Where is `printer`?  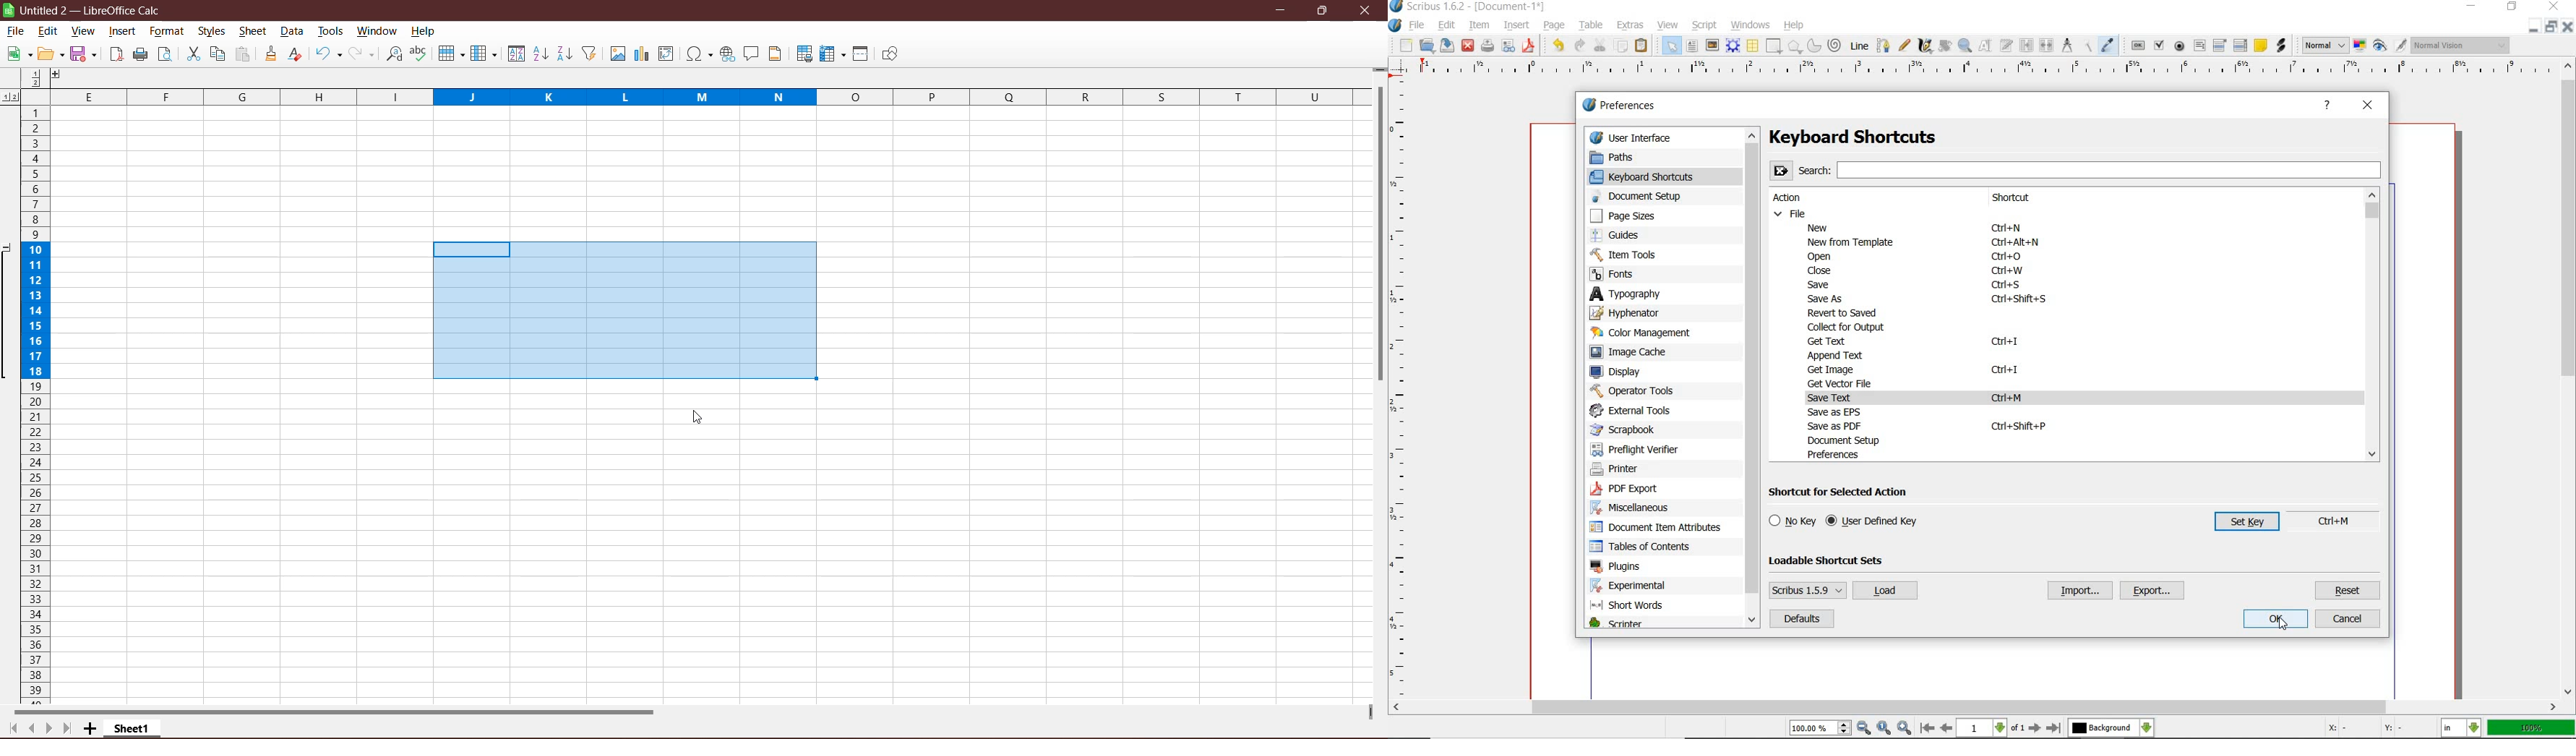
printer is located at coordinates (1621, 470).